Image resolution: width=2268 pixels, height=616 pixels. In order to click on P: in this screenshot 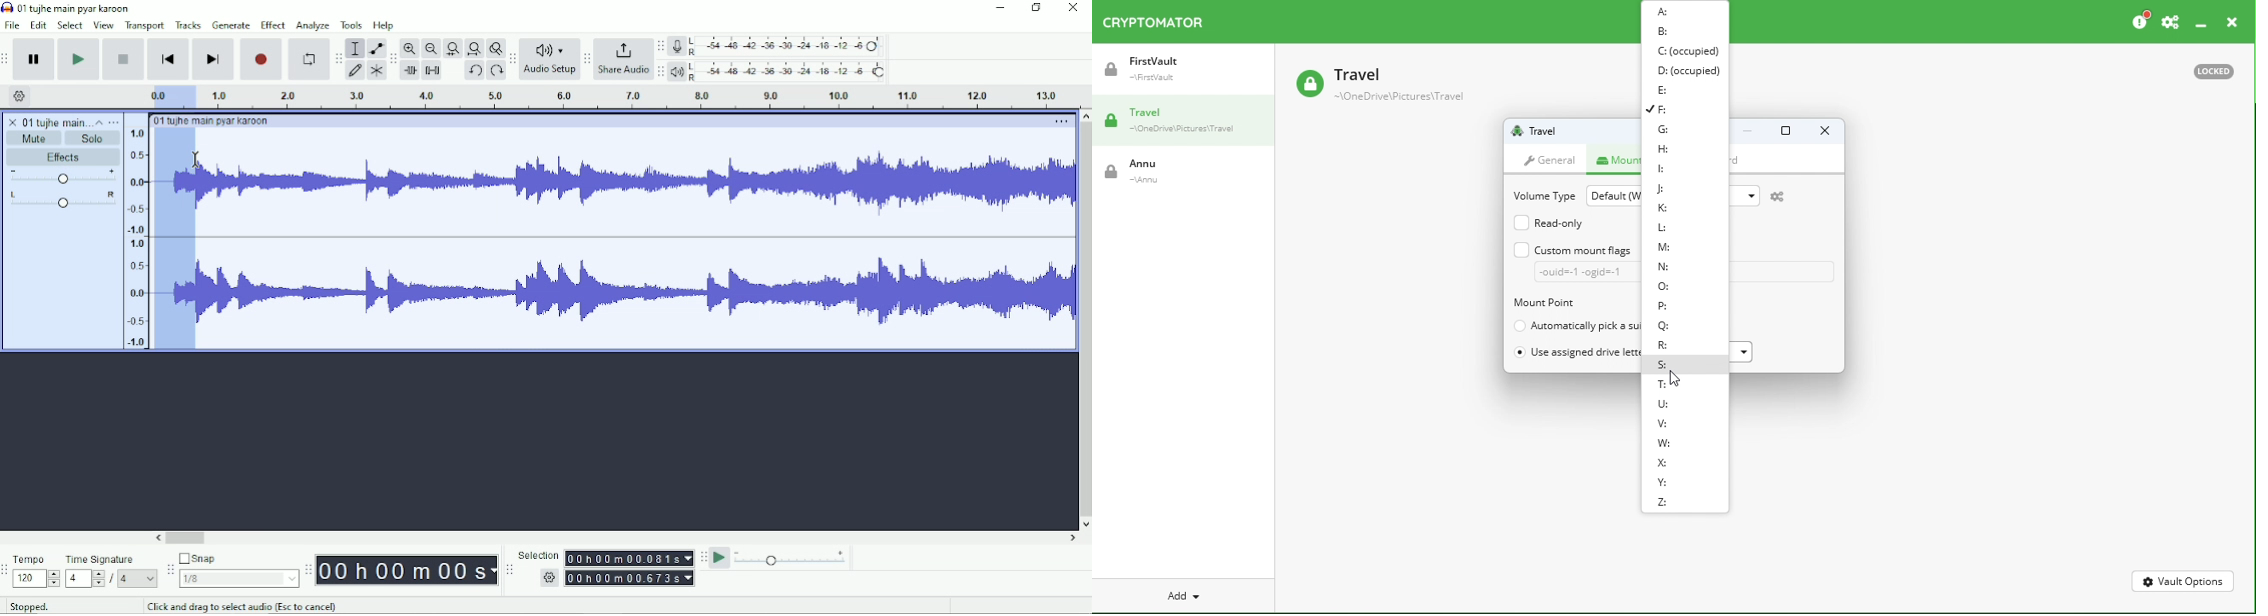, I will do `click(1662, 304)`.